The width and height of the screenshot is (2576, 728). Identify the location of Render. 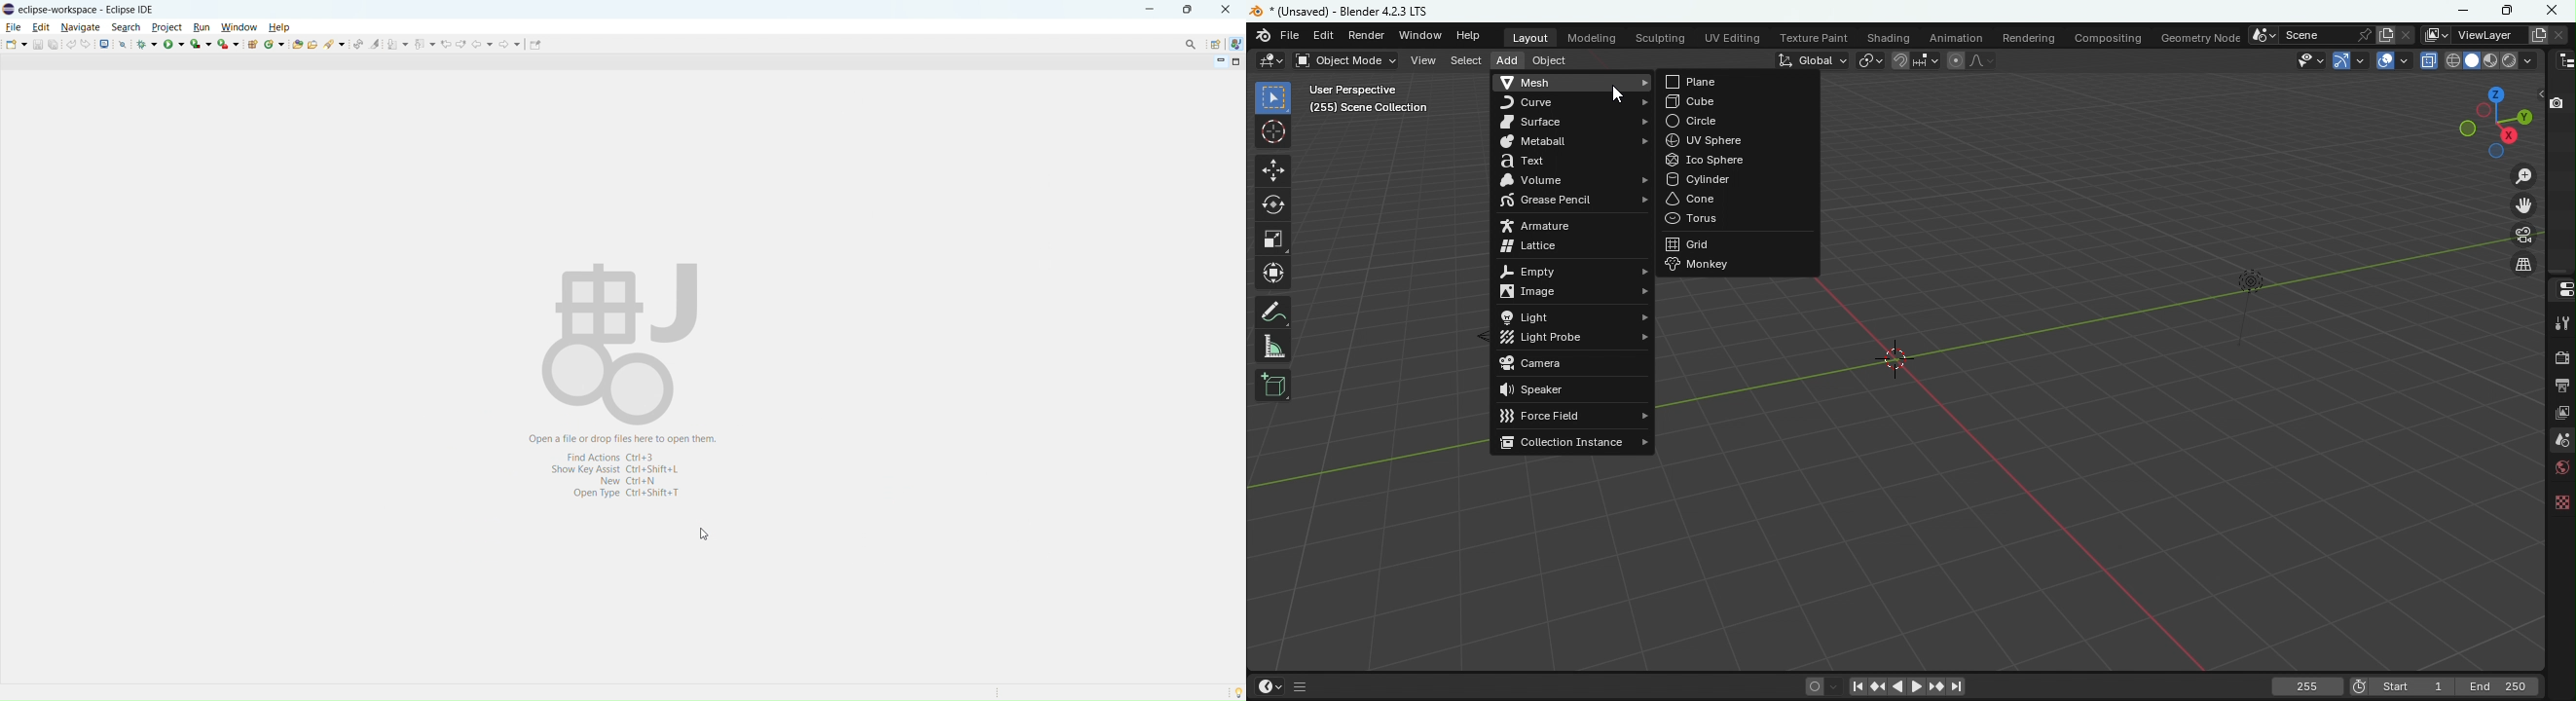
(2559, 356).